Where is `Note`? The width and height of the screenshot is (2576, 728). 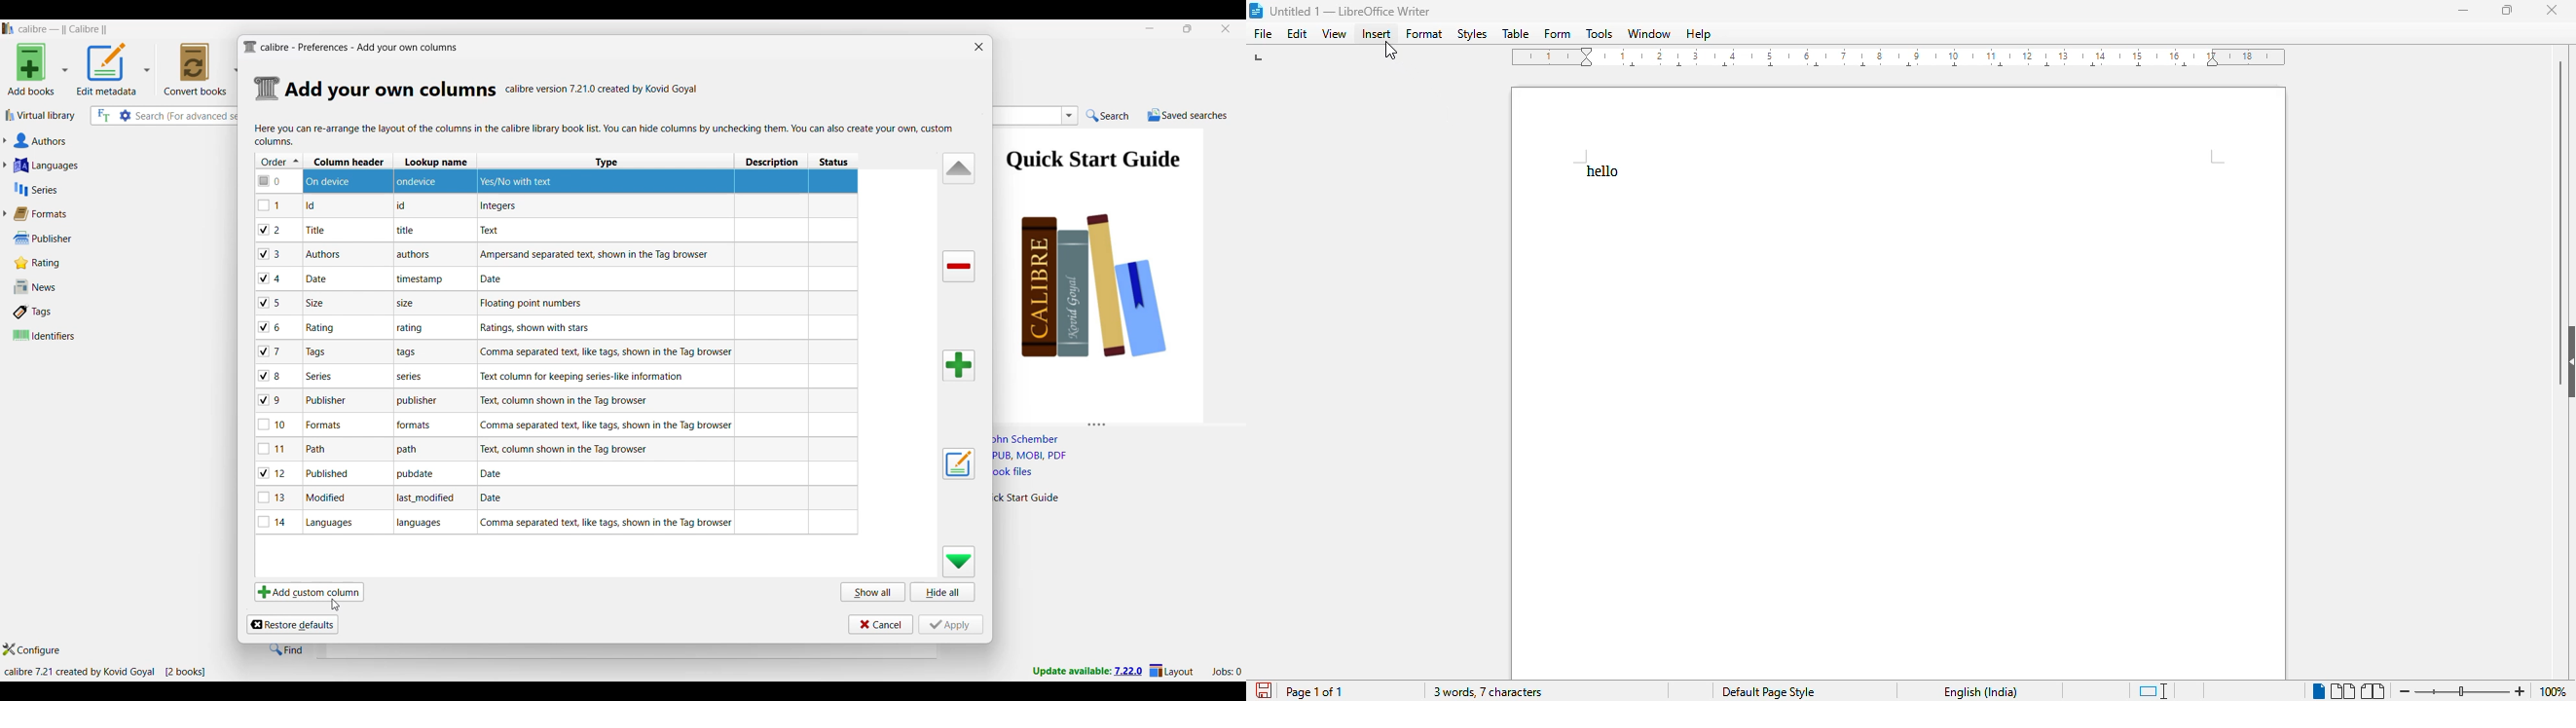
Note is located at coordinates (325, 252).